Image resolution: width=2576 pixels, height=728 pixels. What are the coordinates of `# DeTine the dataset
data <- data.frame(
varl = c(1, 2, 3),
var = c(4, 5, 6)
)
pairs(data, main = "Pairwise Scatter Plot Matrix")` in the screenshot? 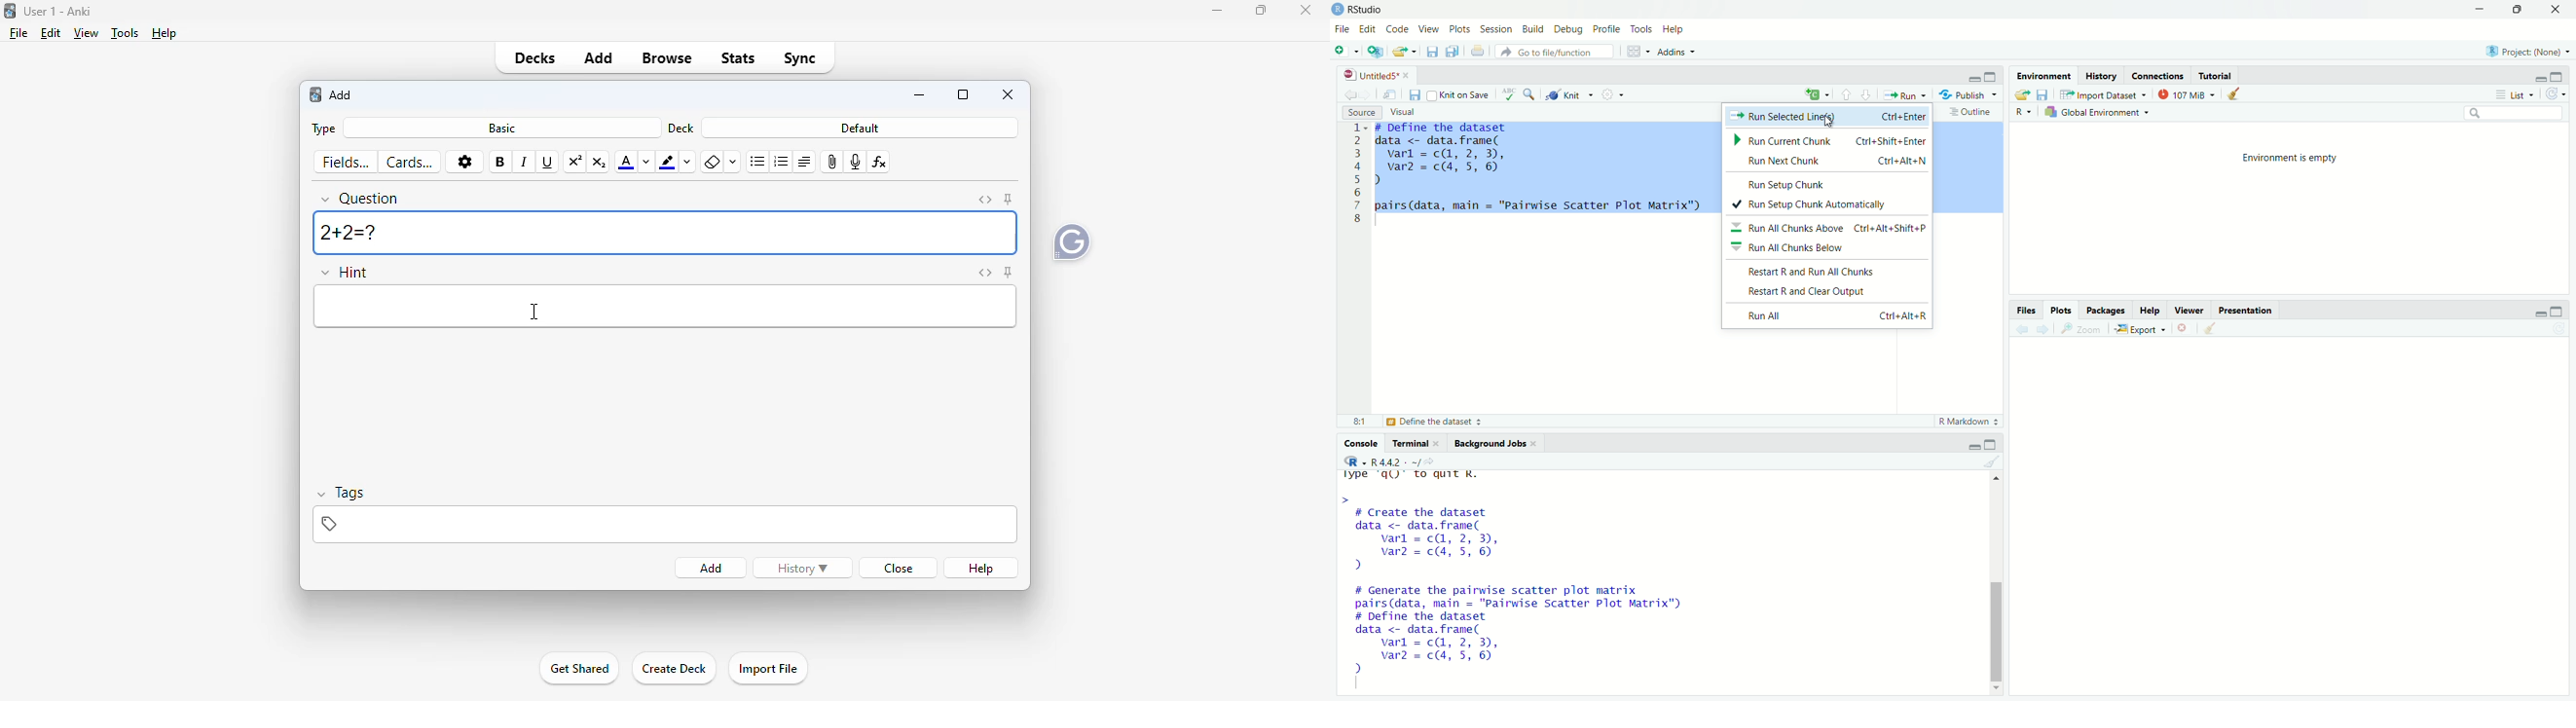 It's located at (1540, 167).